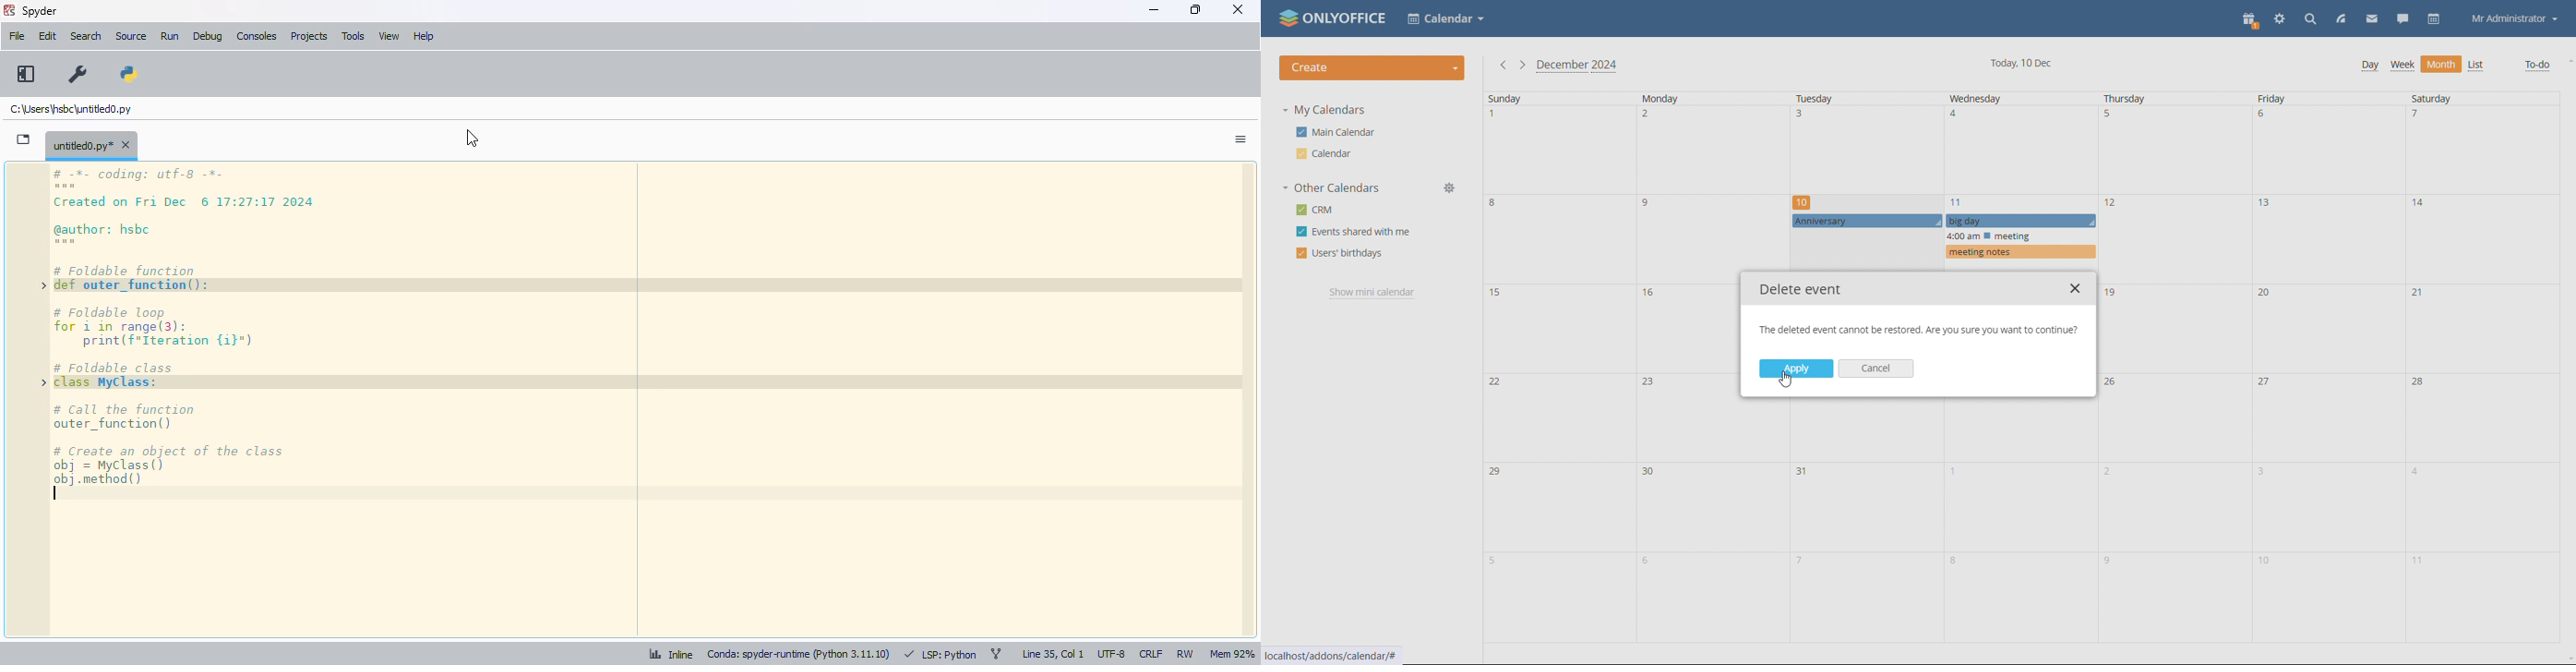 This screenshot has width=2576, height=672. Describe the element at coordinates (26, 74) in the screenshot. I see `maximize current pane` at that location.